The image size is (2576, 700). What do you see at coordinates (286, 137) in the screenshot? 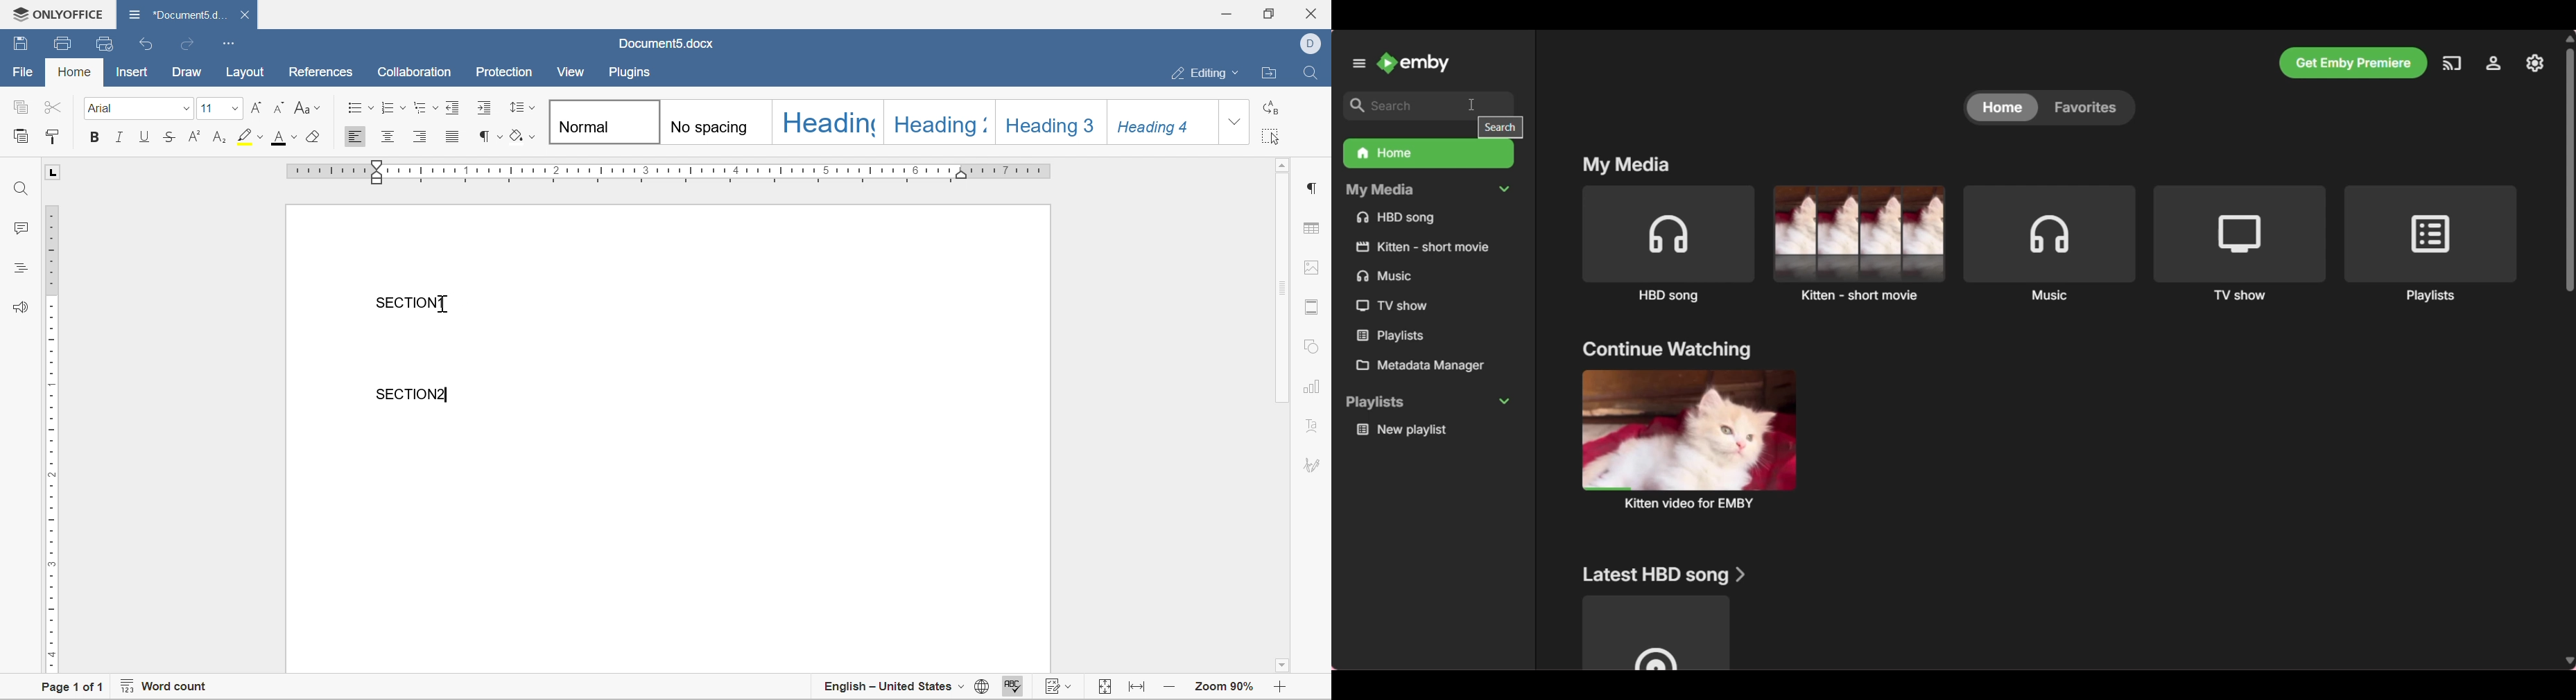
I see `font color` at bounding box center [286, 137].